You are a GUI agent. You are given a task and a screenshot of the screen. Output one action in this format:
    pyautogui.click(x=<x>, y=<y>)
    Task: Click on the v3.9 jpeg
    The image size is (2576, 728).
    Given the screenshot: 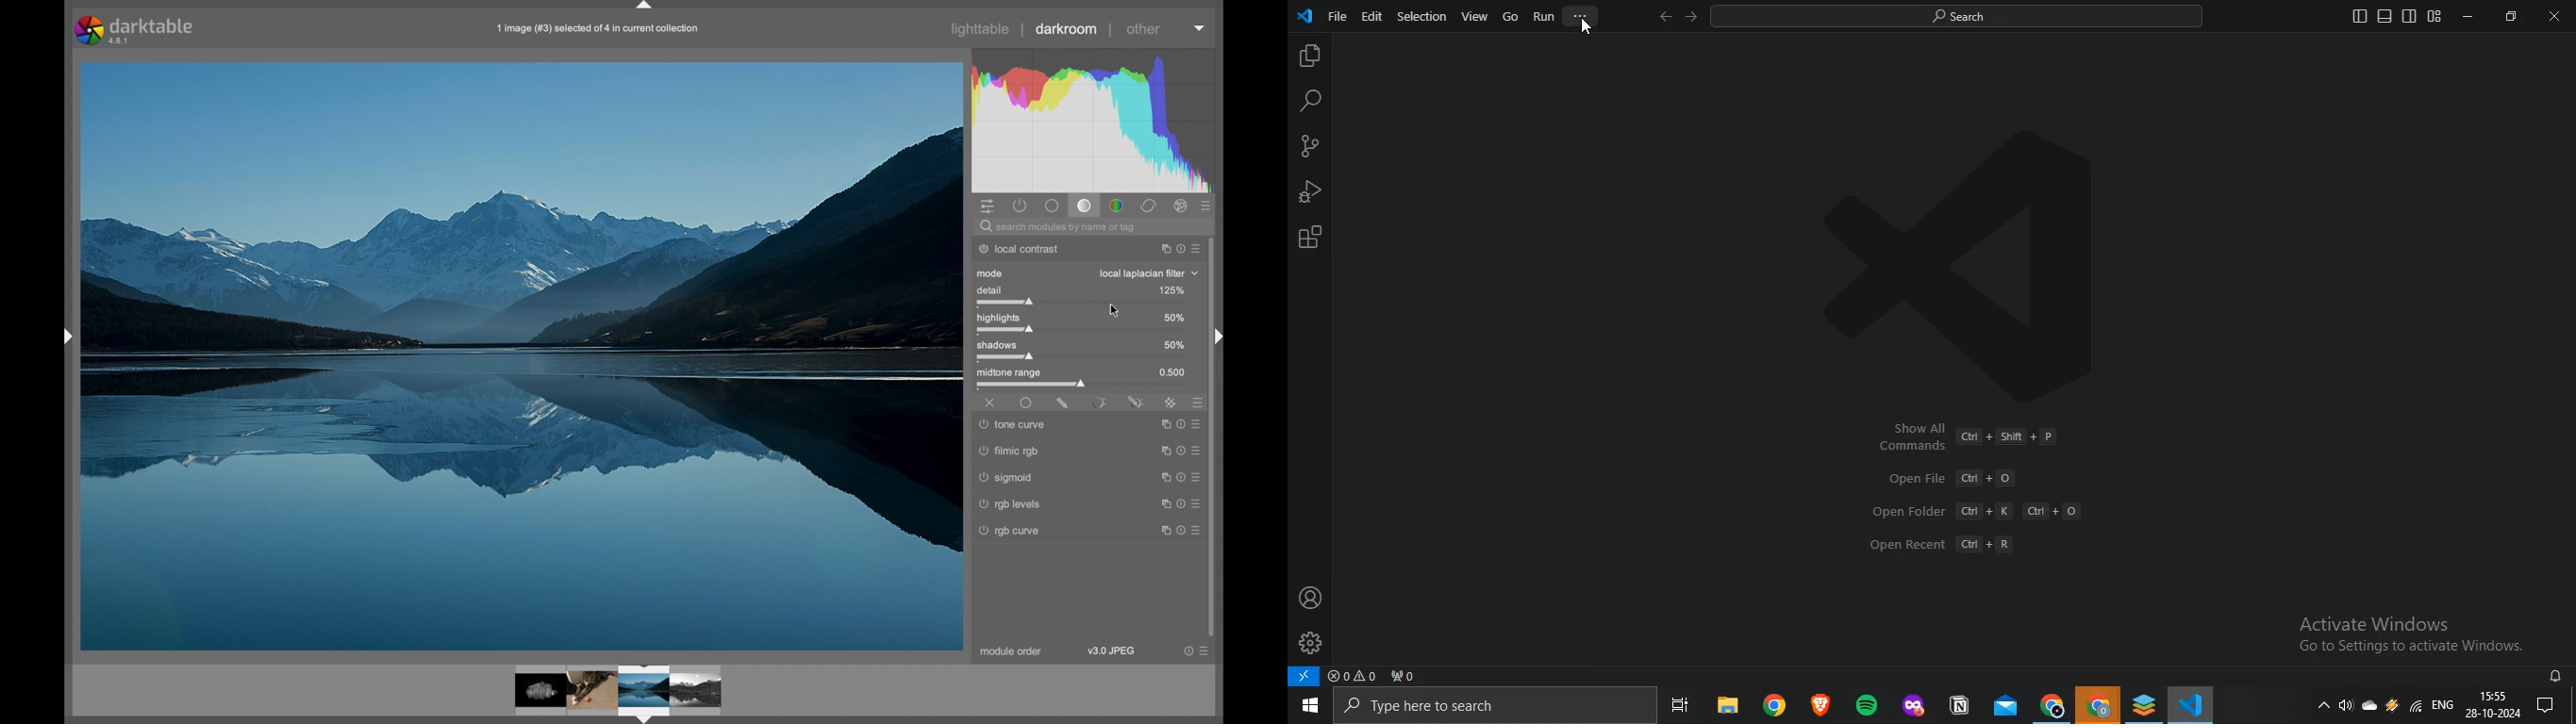 What is the action you would take?
    pyautogui.click(x=1112, y=651)
    